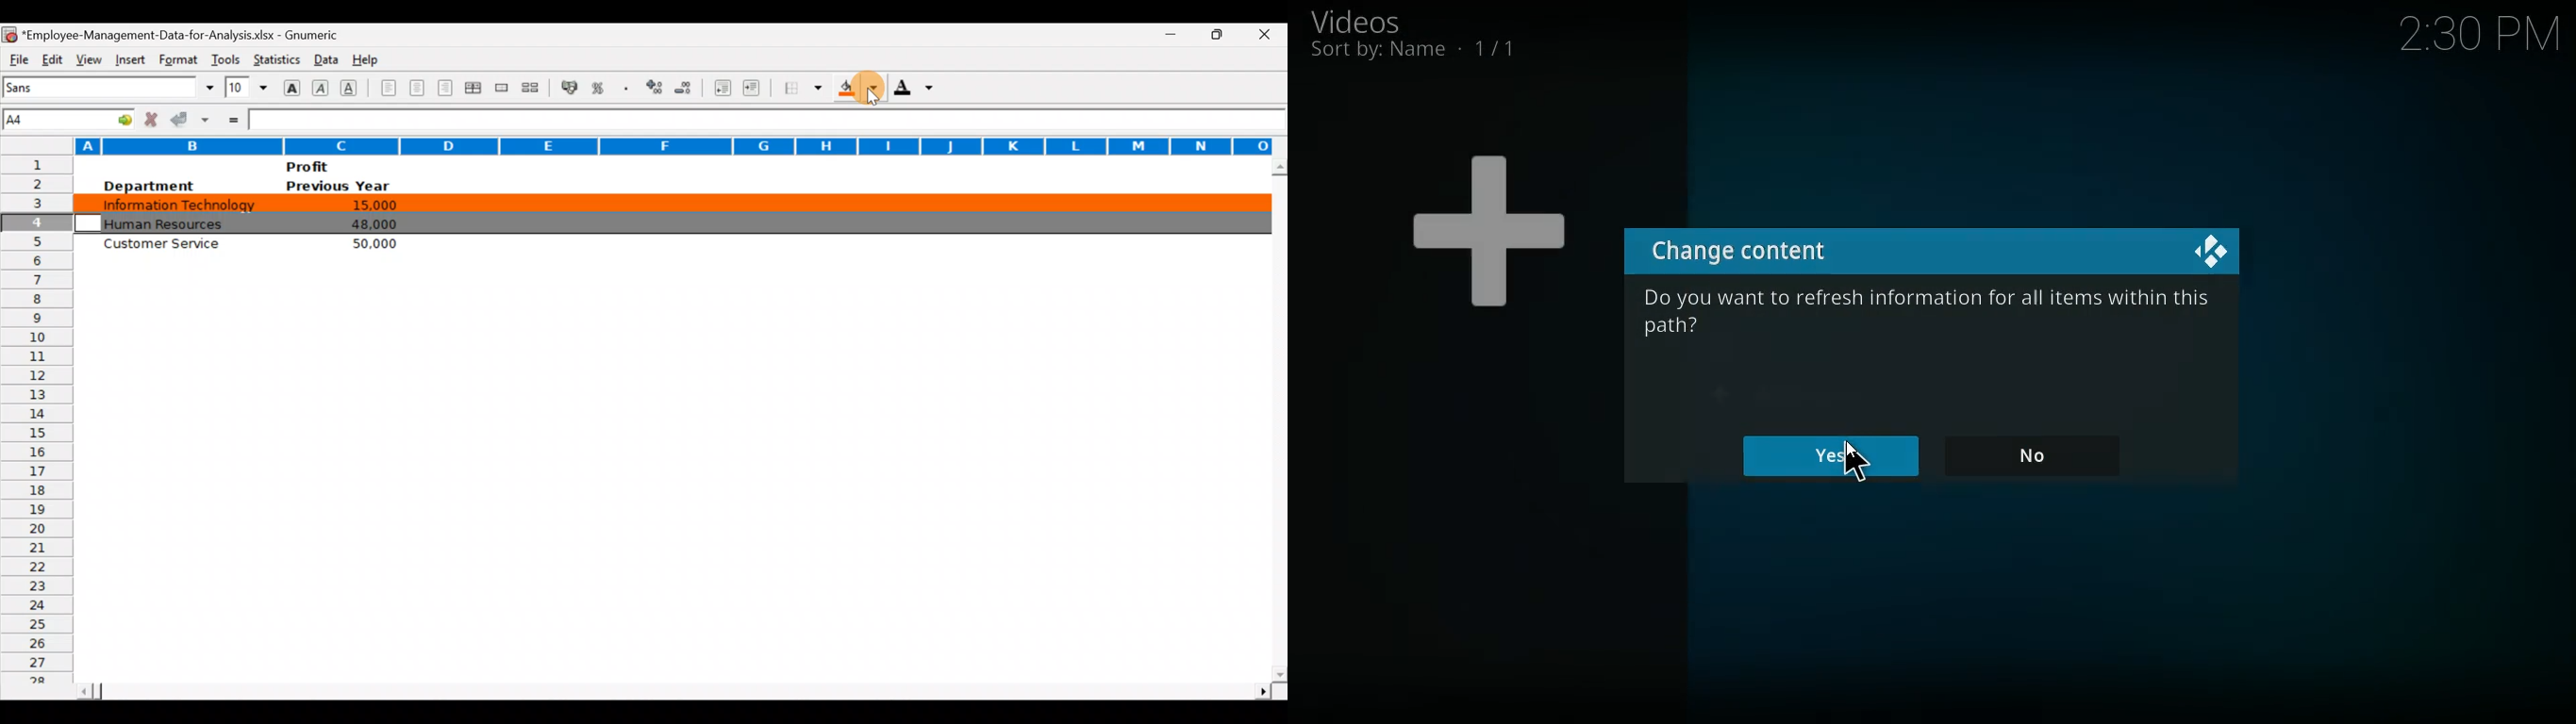 The width and height of the screenshot is (2576, 728). Describe the element at coordinates (321, 89) in the screenshot. I see `Italic` at that location.